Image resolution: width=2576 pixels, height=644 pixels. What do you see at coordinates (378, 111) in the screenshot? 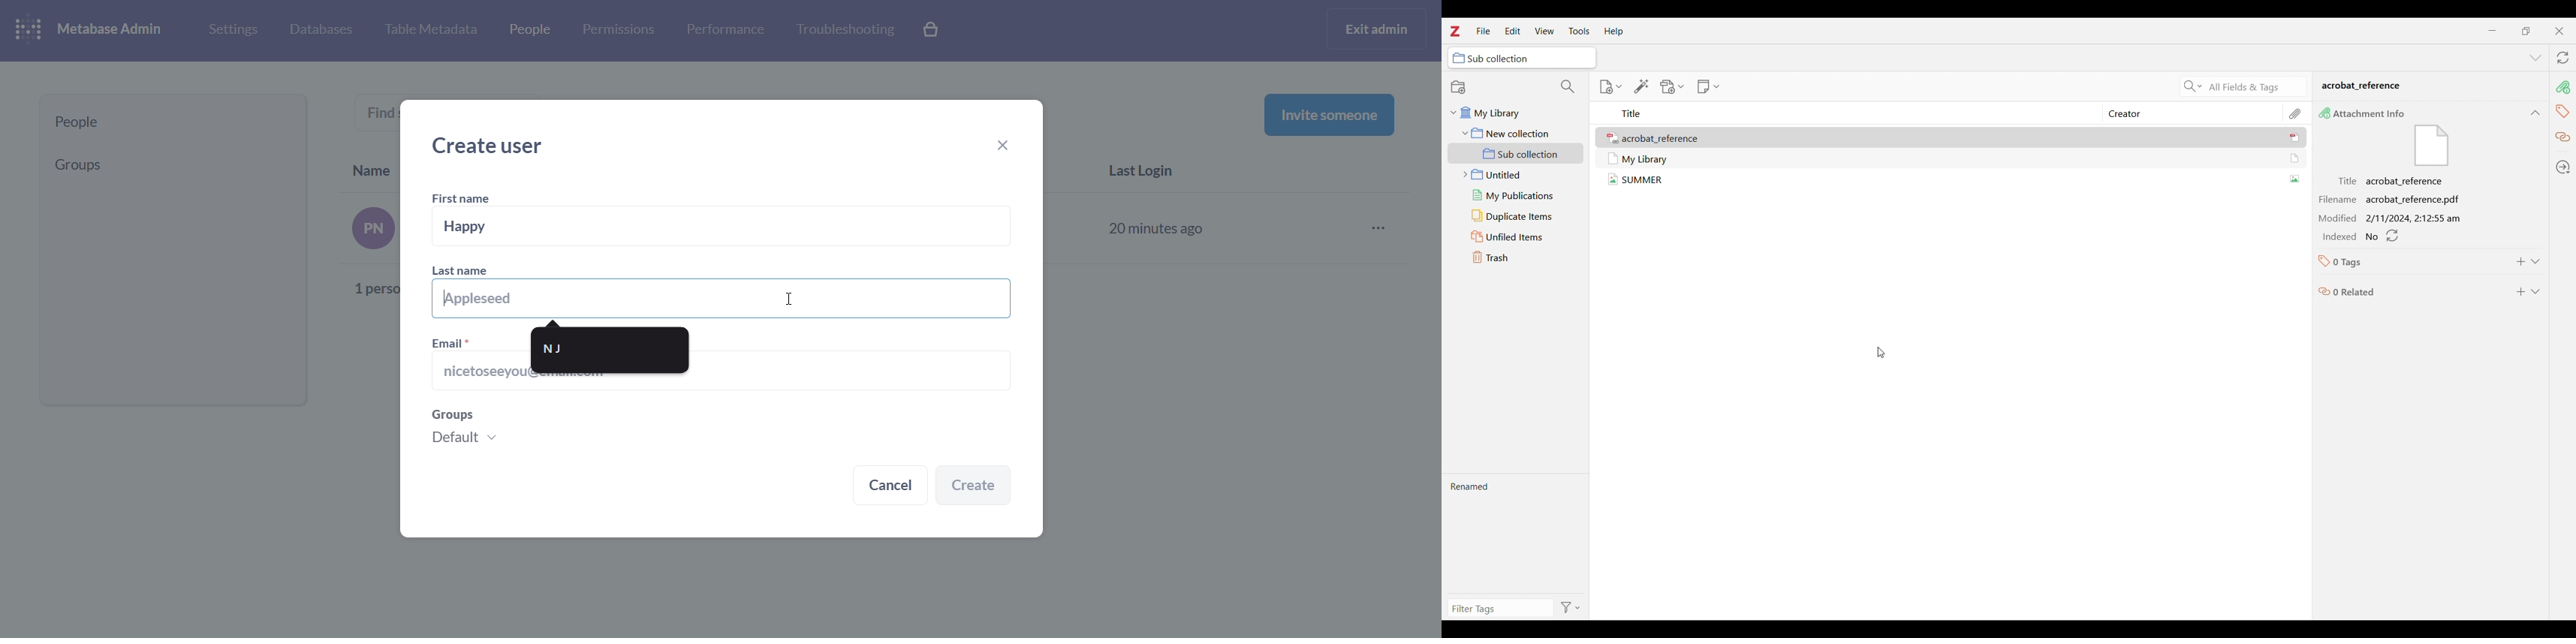
I see `text` at bounding box center [378, 111].